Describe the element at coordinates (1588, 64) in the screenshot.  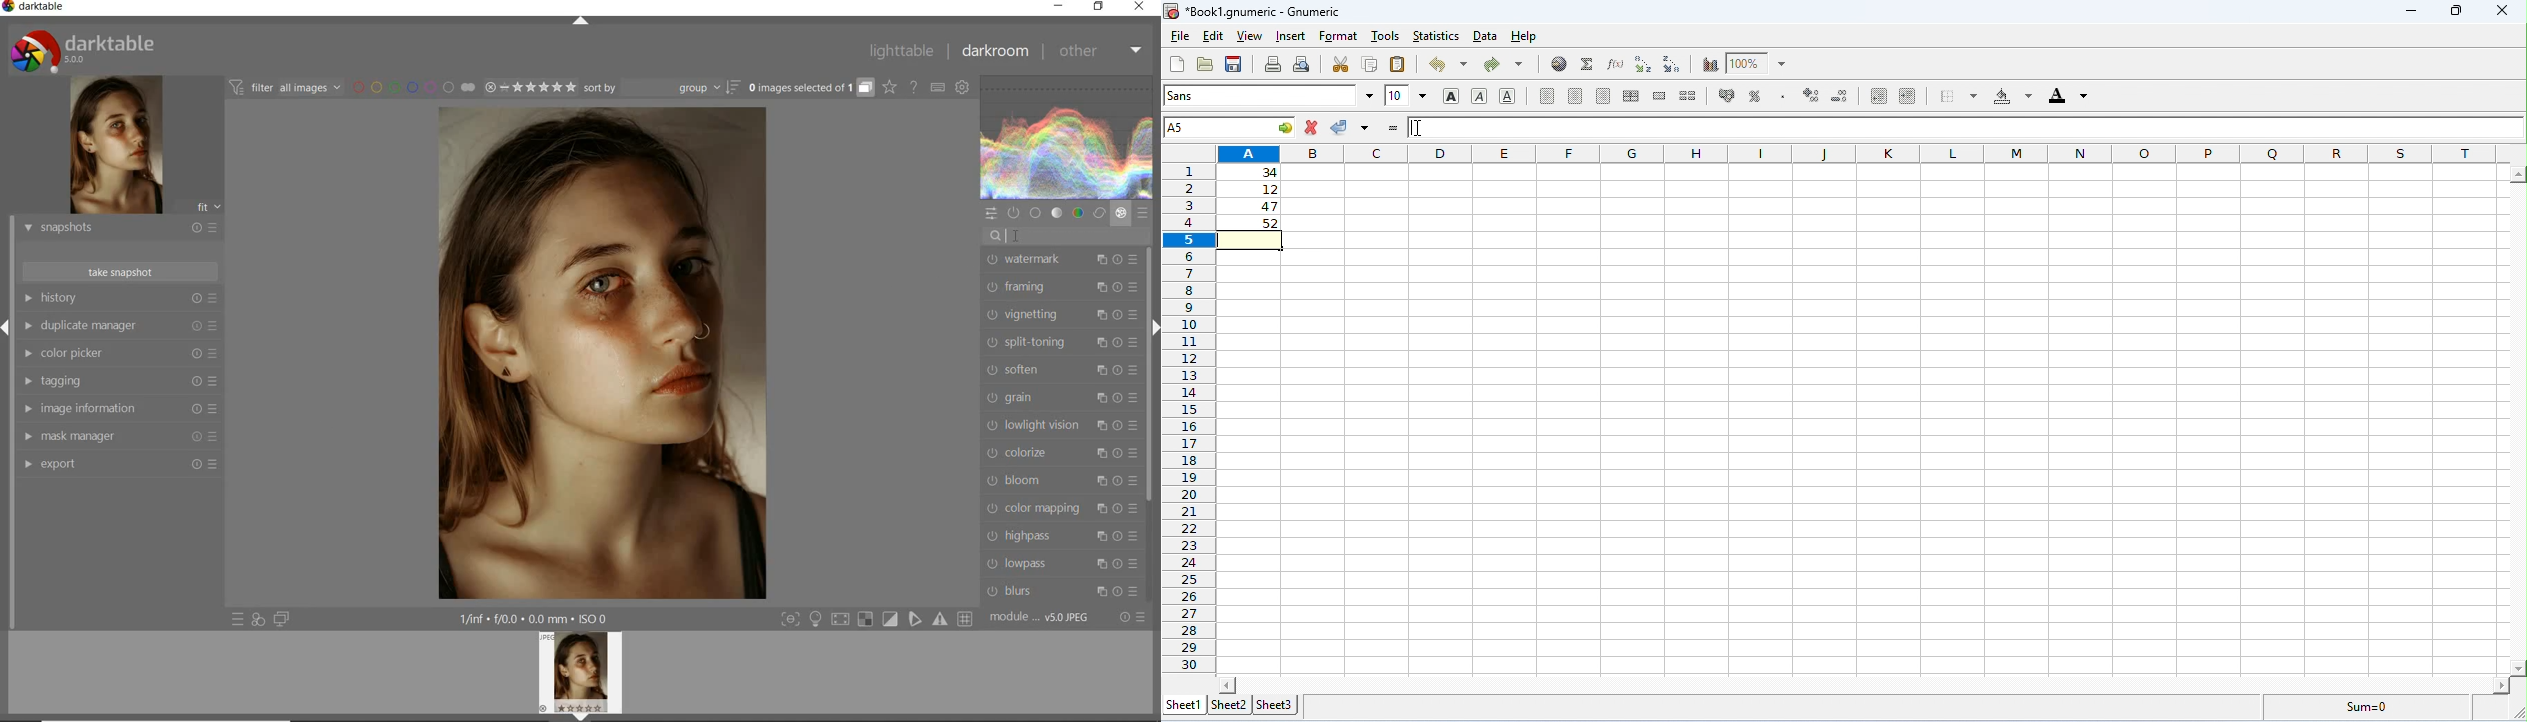
I see `sum` at that location.